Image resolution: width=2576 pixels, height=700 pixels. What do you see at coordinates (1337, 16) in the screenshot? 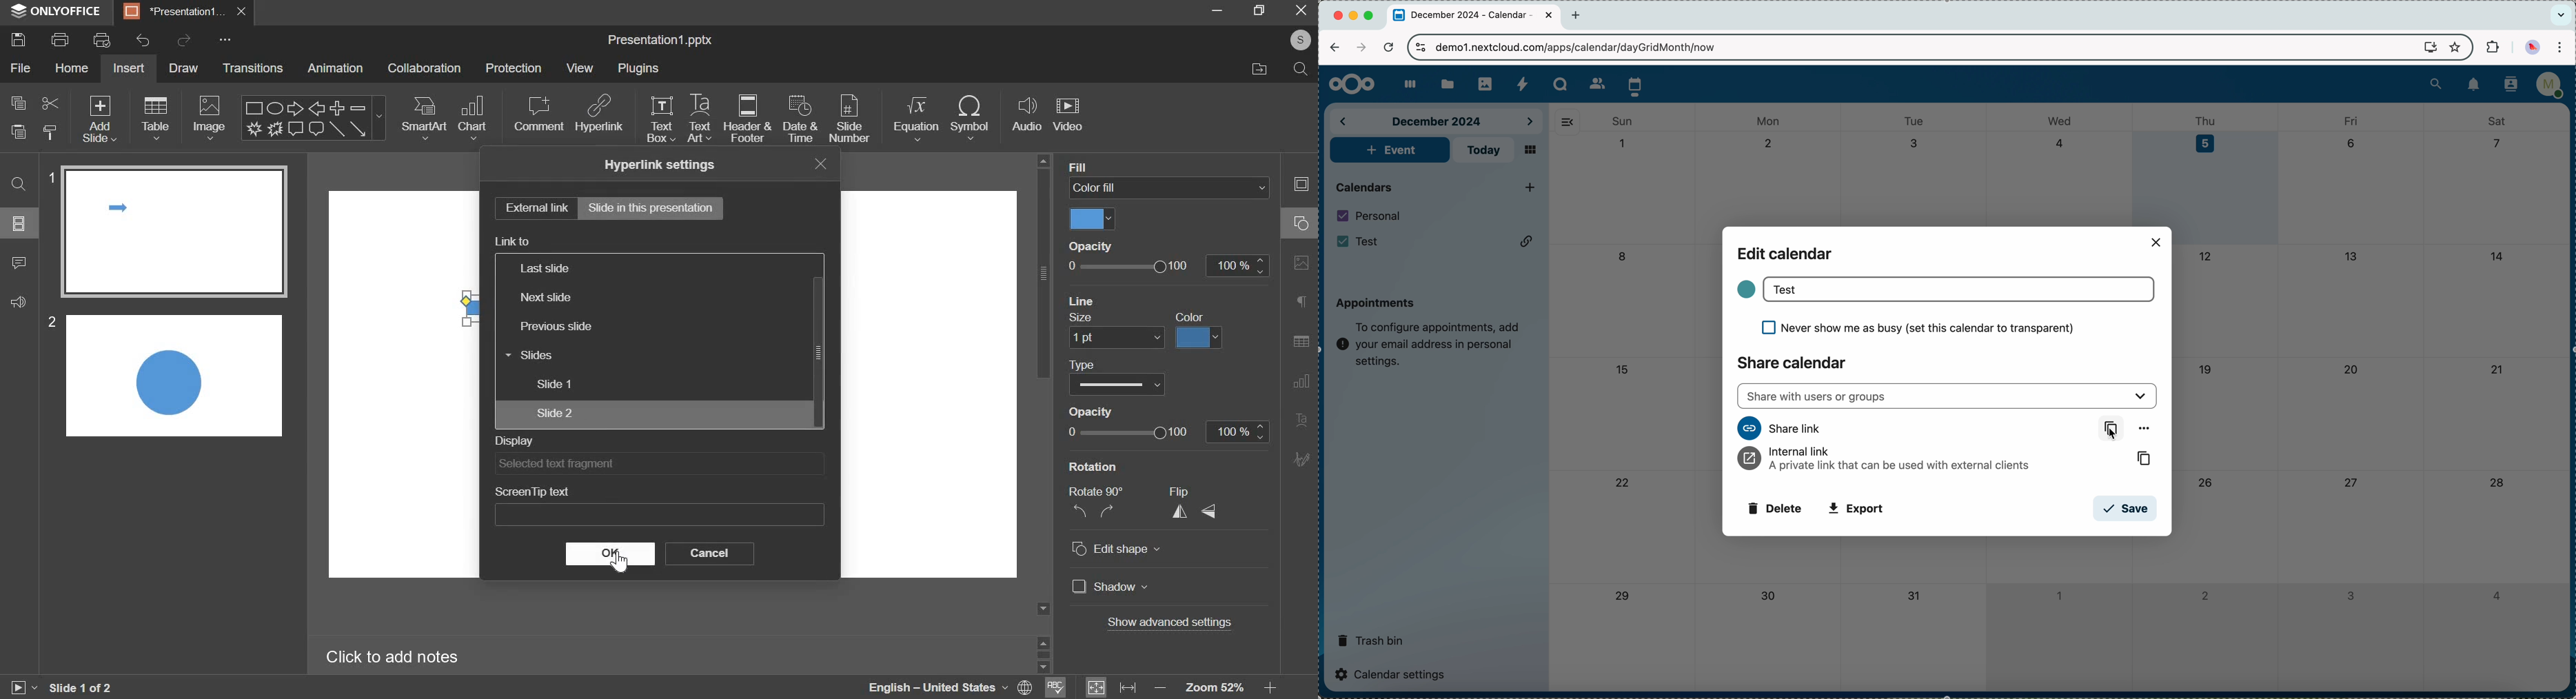
I see `close Chrome` at bounding box center [1337, 16].